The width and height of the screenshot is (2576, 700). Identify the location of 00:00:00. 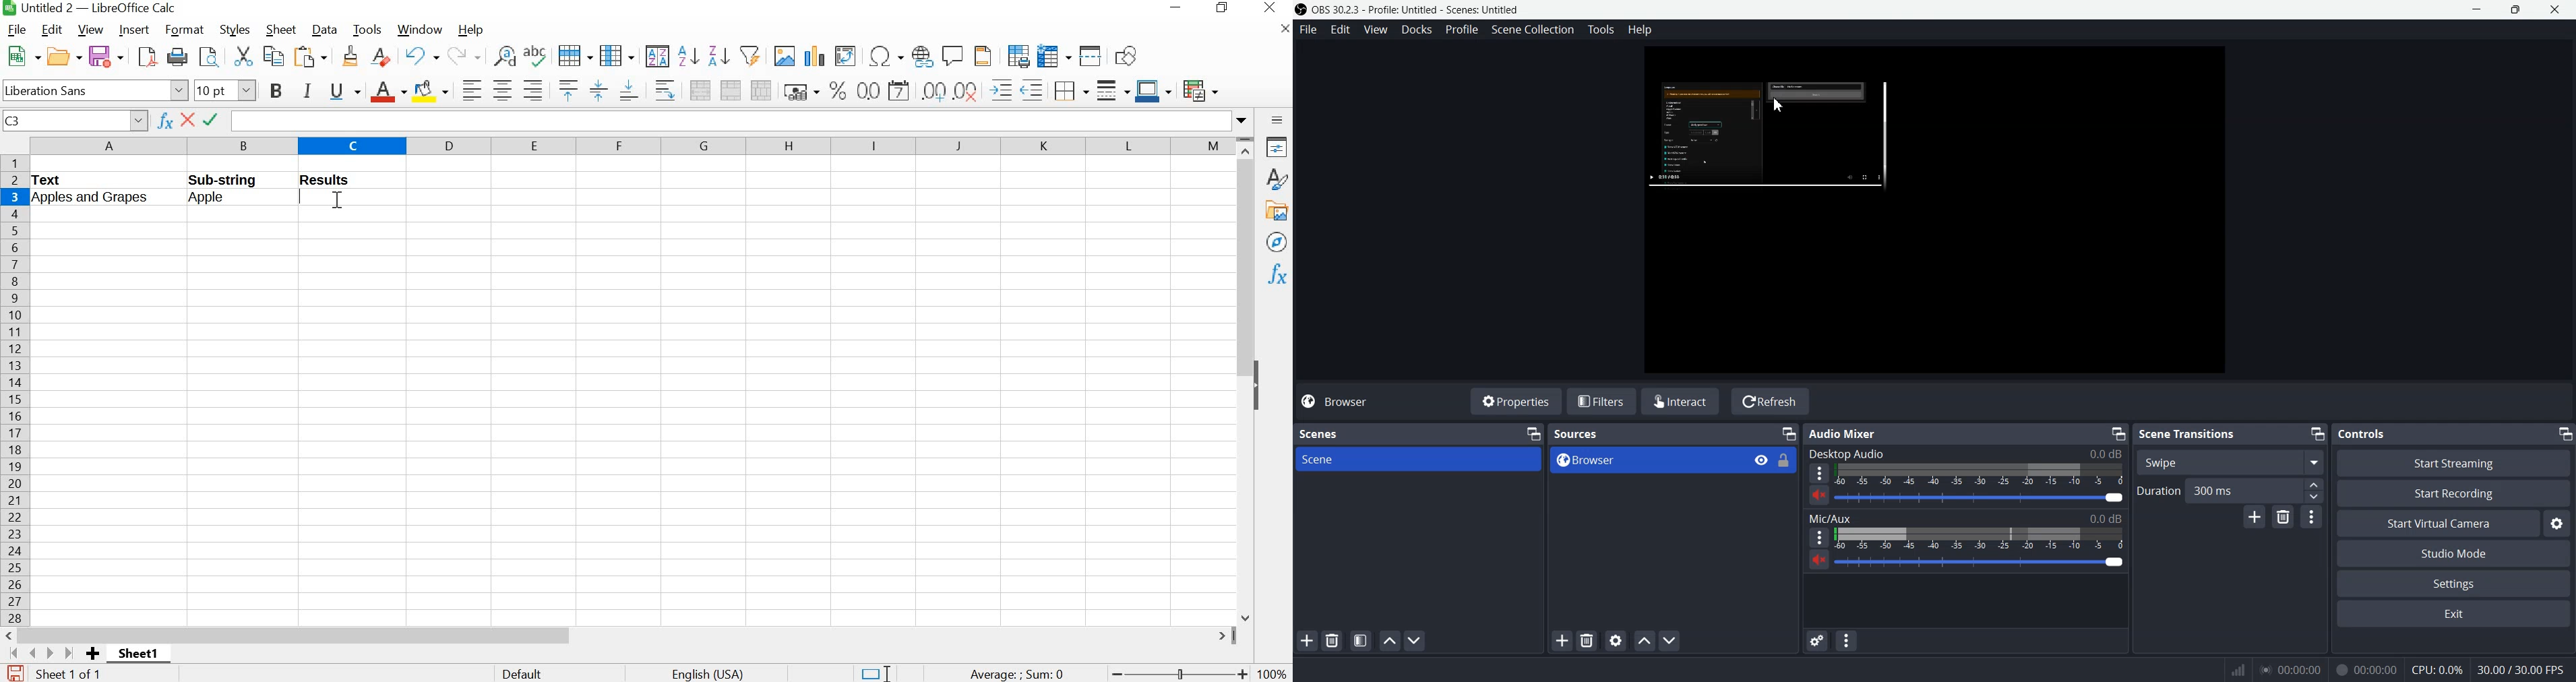
(2365, 669).